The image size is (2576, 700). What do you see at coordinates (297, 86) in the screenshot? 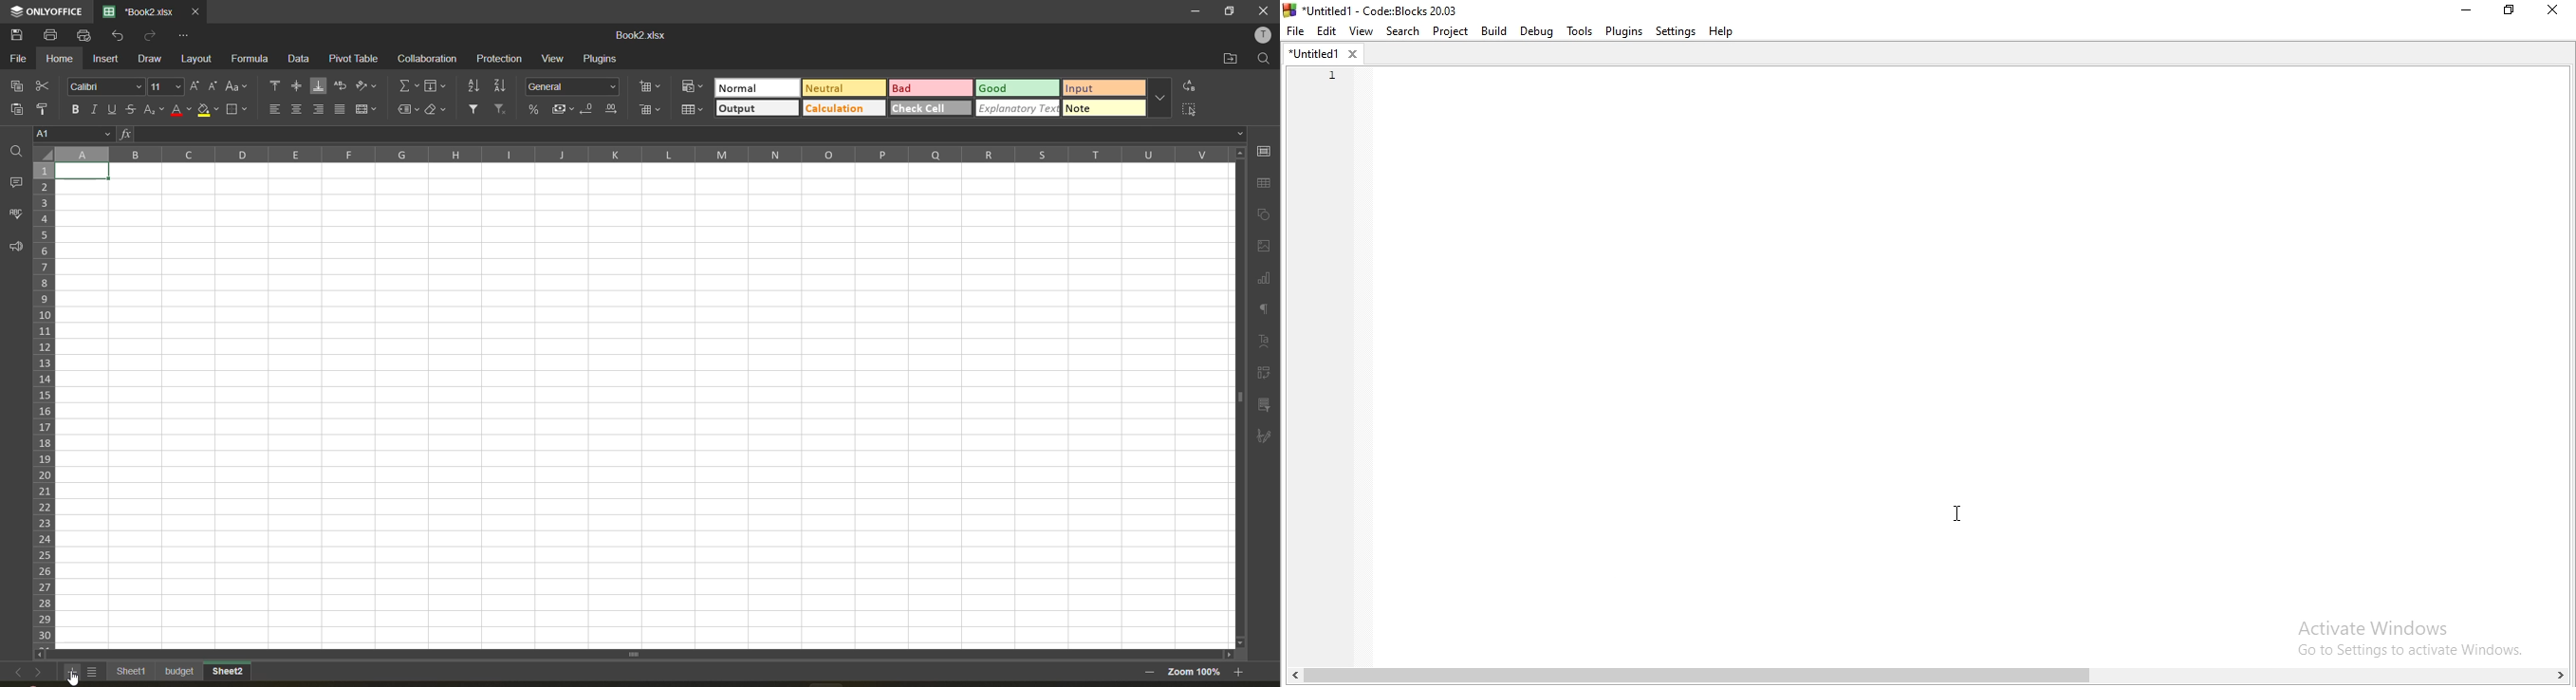
I see `align middle` at bounding box center [297, 86].